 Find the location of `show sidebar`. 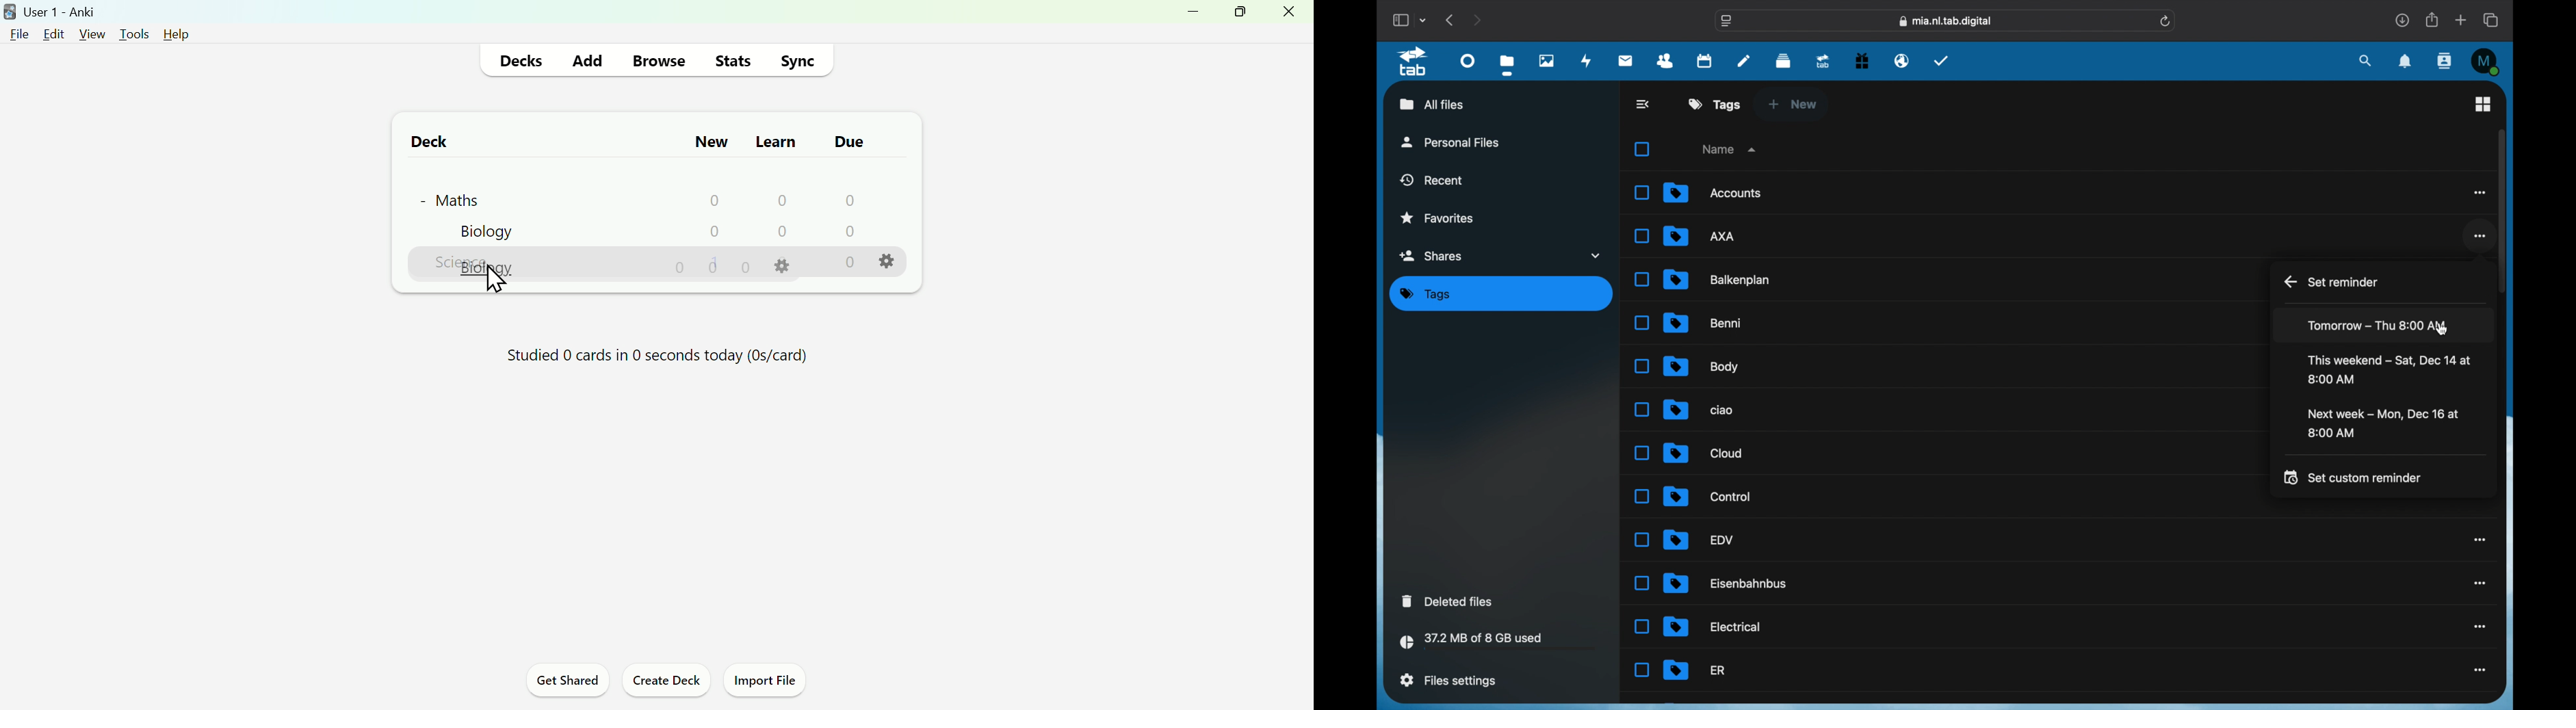

show sidebar is located at coordinates (1400, 20).